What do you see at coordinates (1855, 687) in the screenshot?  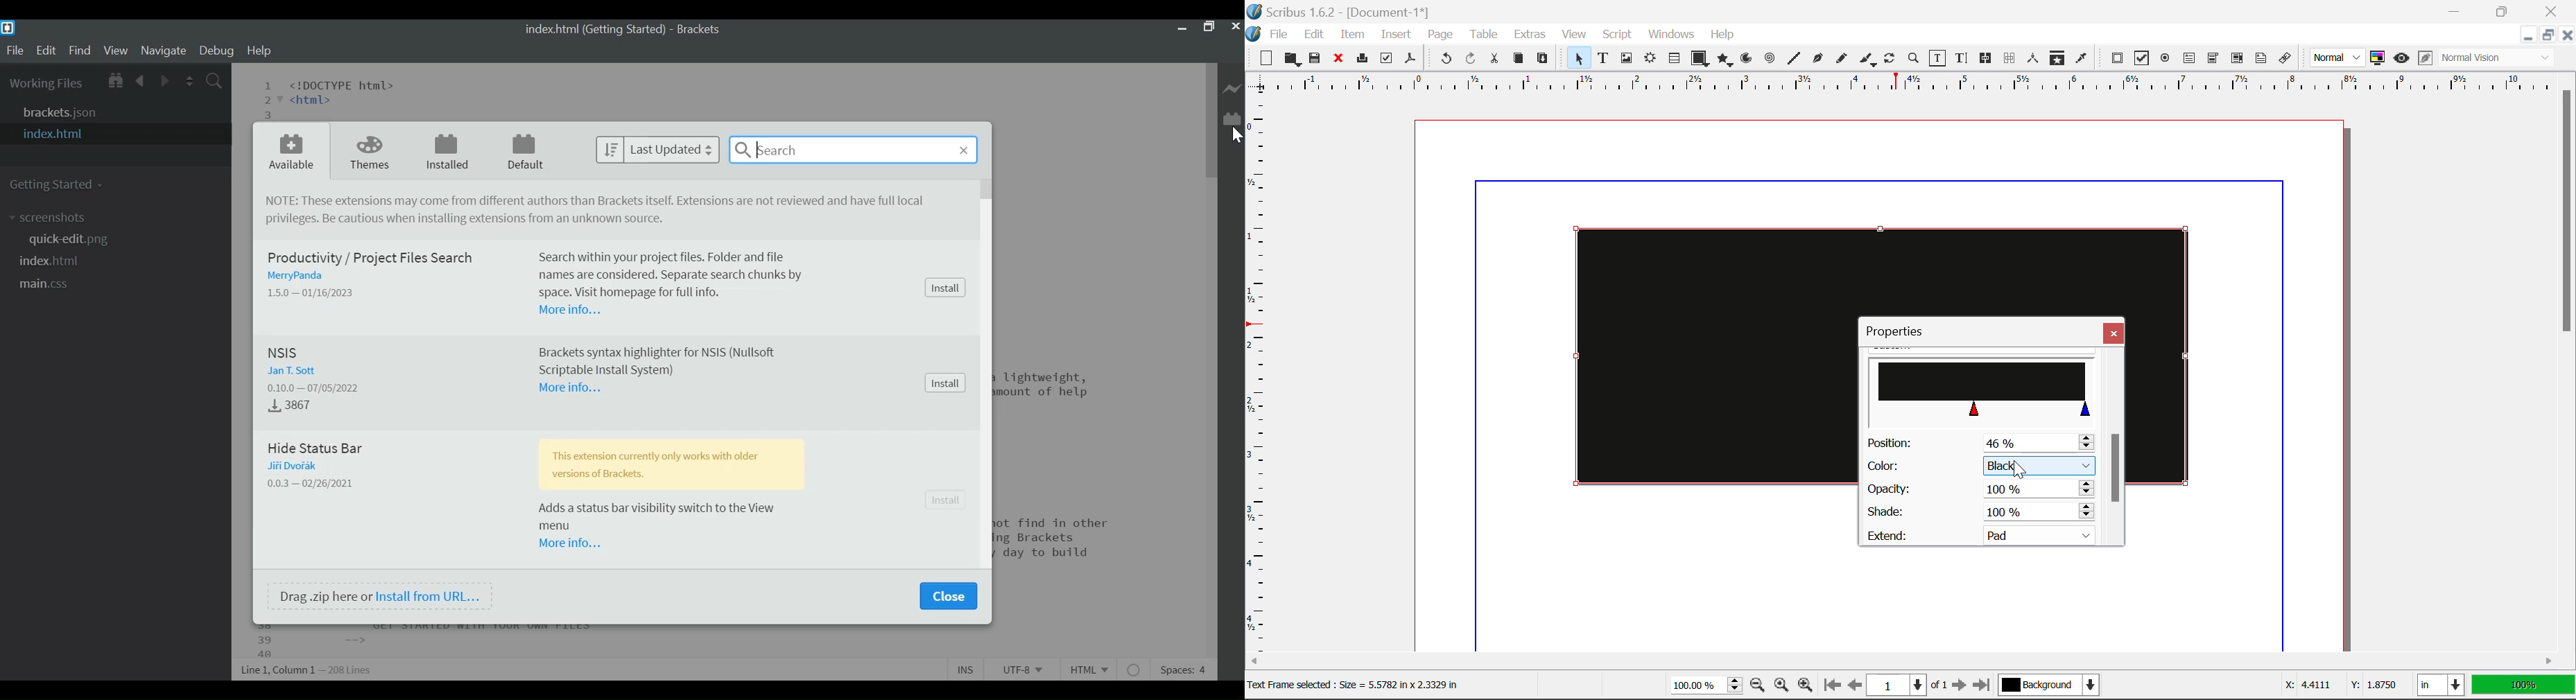 I see `Previous Page` at bounding box center [1855, 687].